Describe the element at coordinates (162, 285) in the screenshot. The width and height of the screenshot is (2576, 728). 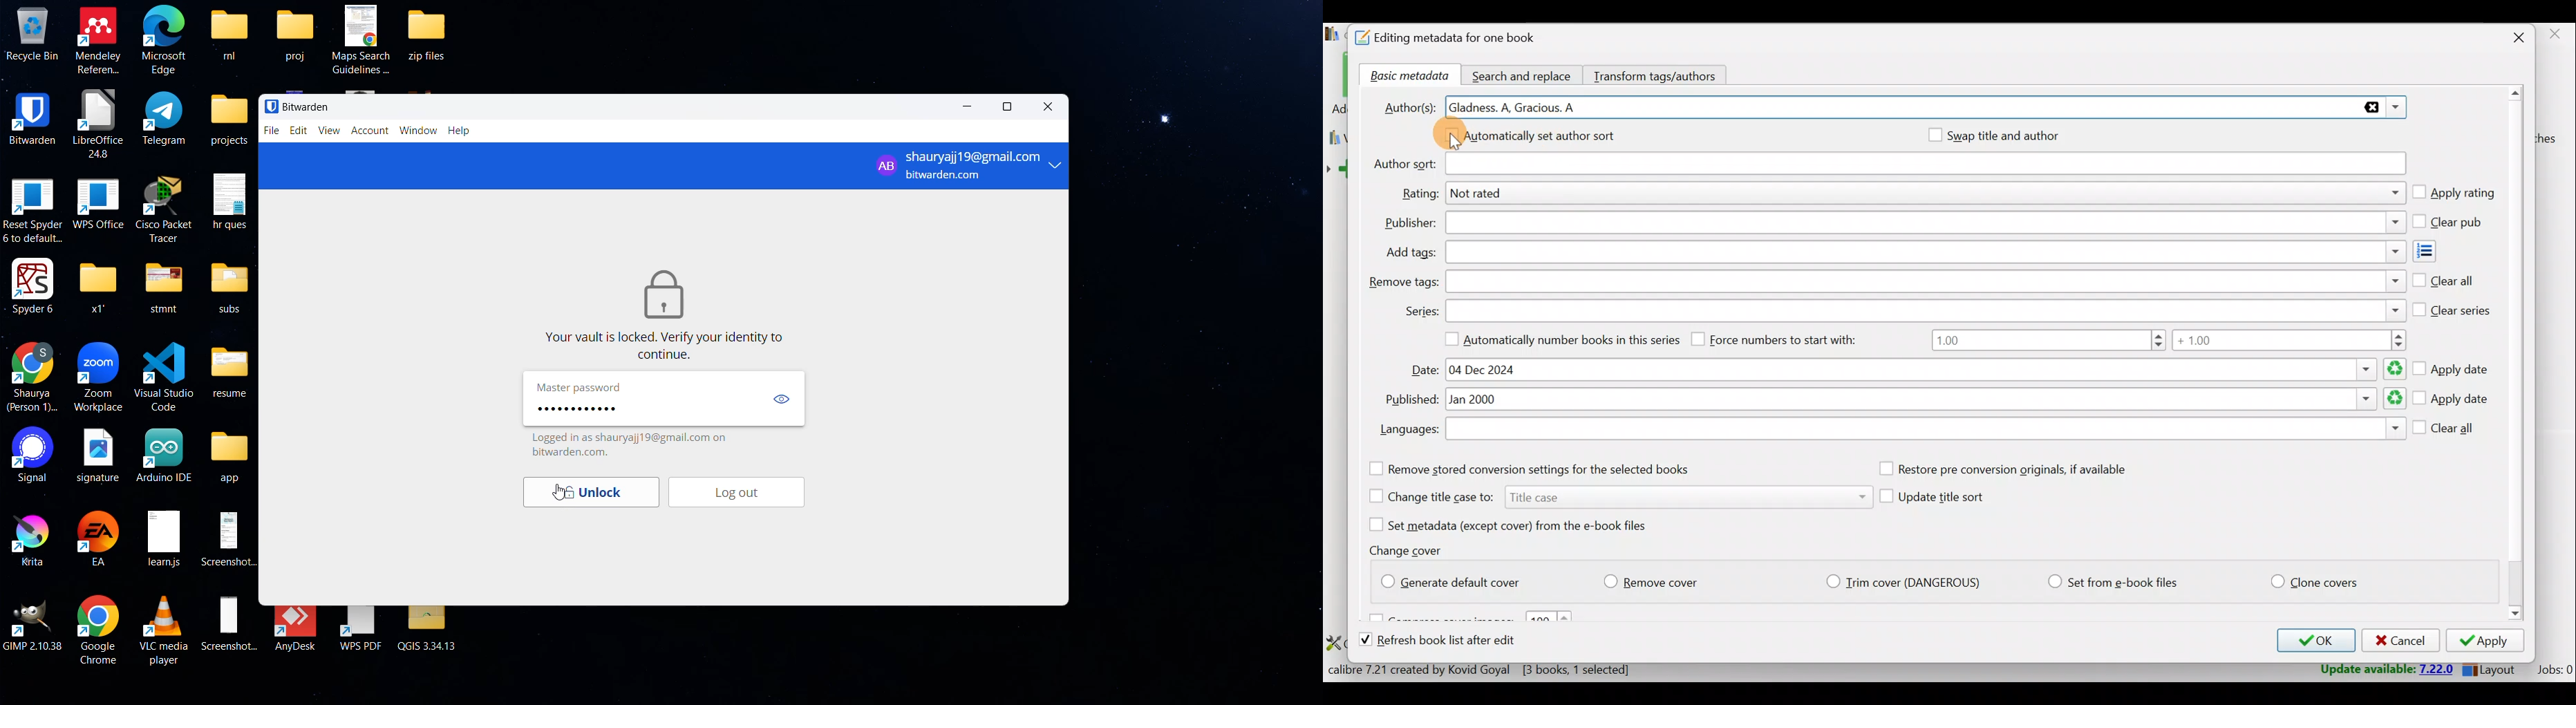
I see `stmnt` at that location.